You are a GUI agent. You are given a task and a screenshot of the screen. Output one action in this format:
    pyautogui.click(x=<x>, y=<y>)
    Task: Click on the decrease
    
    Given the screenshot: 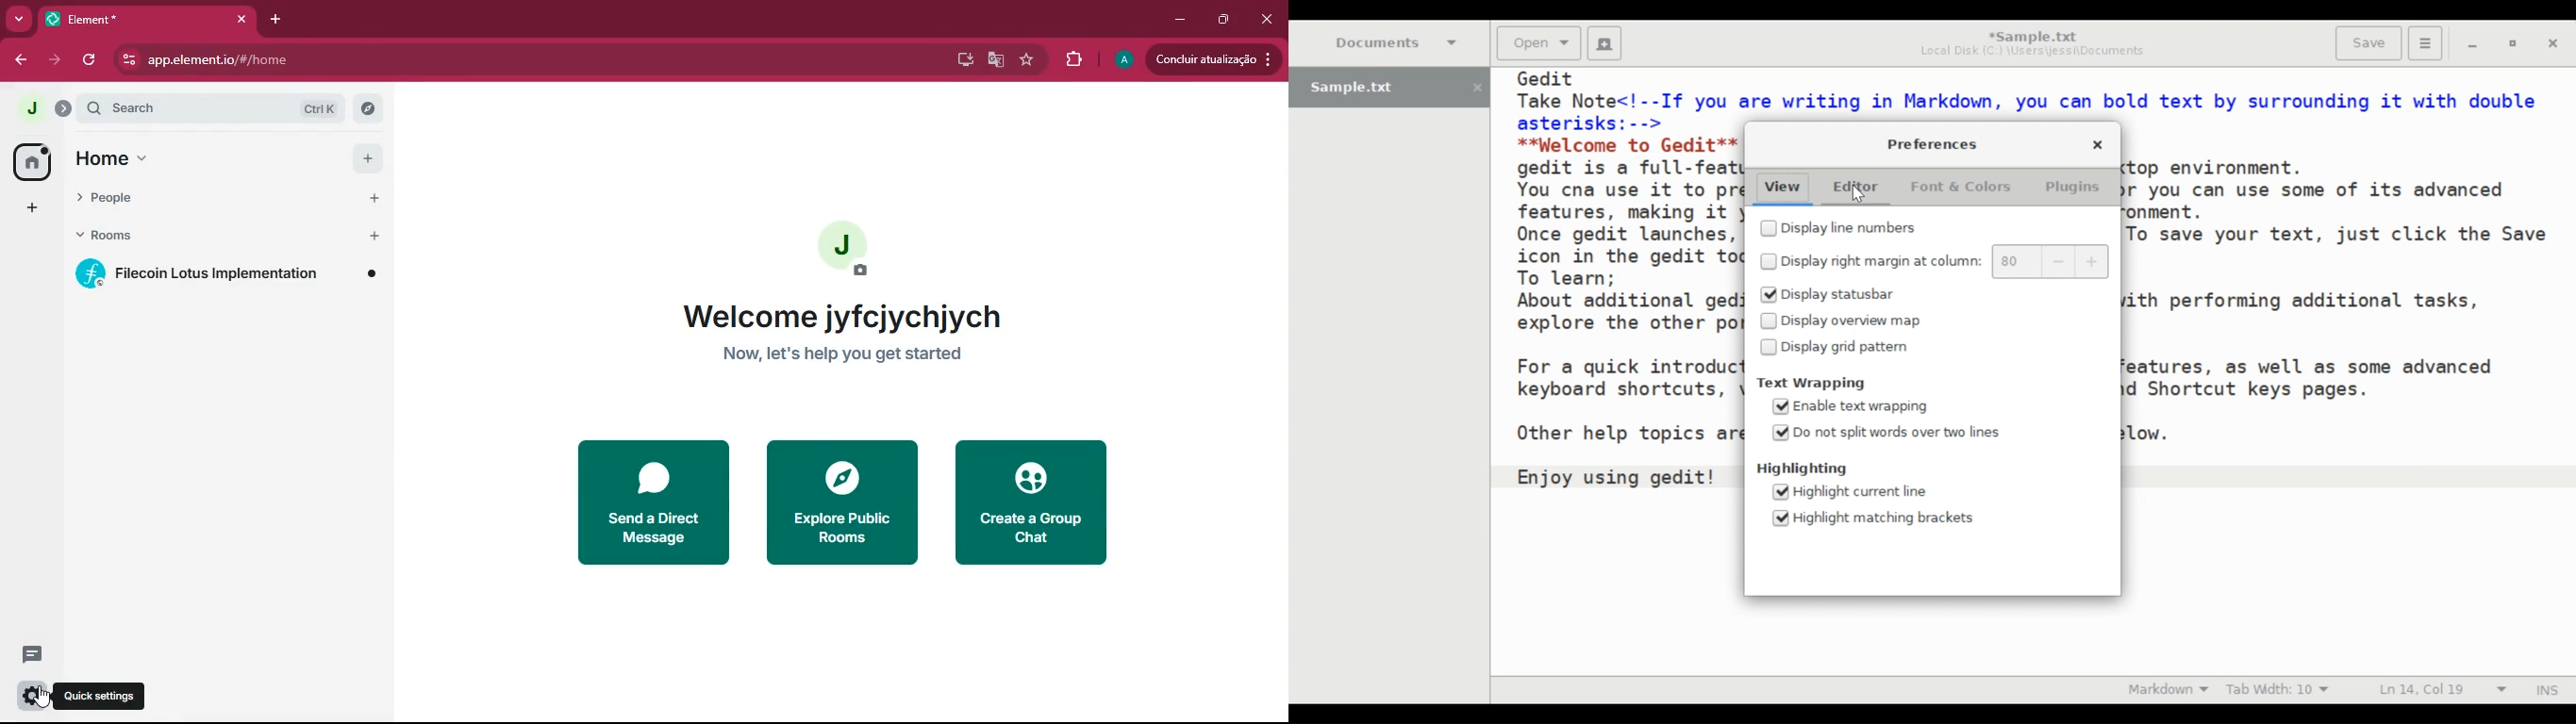 What is the action you would take?
    pyautogui.click(x=2058, y=262)
    